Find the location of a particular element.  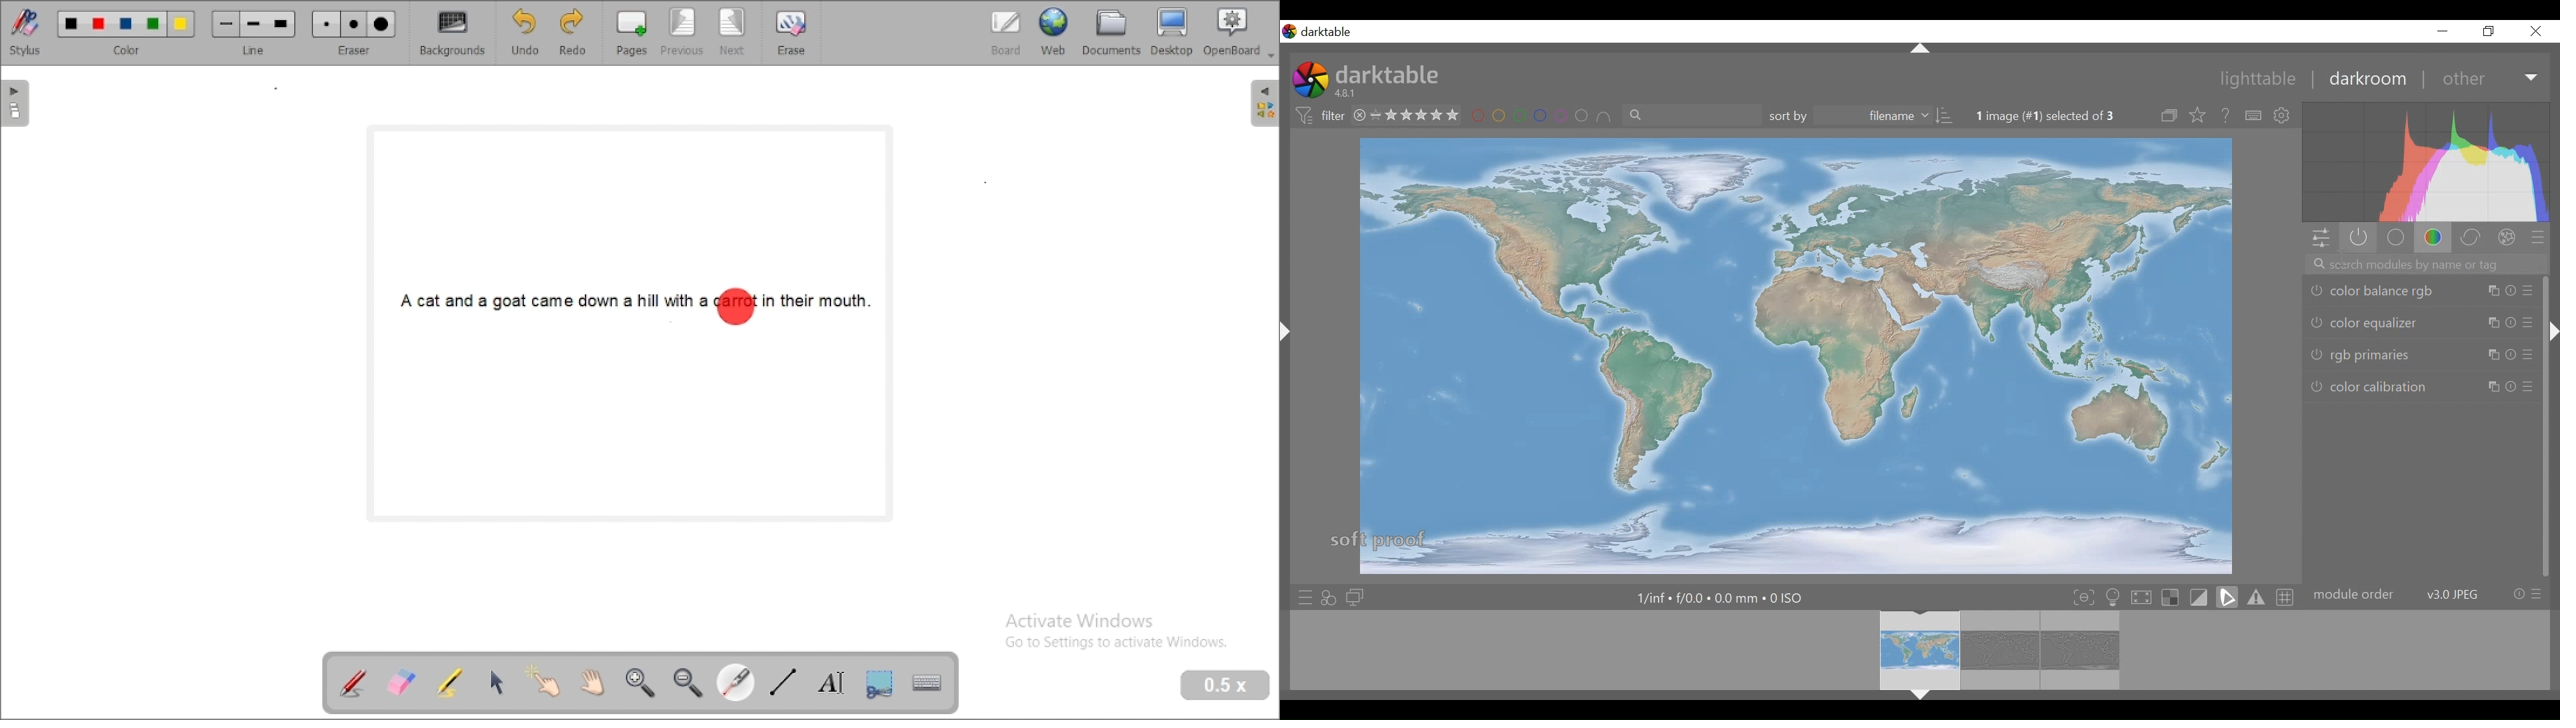

quick access for applying any of styles is located at coordinates (1331, 597).